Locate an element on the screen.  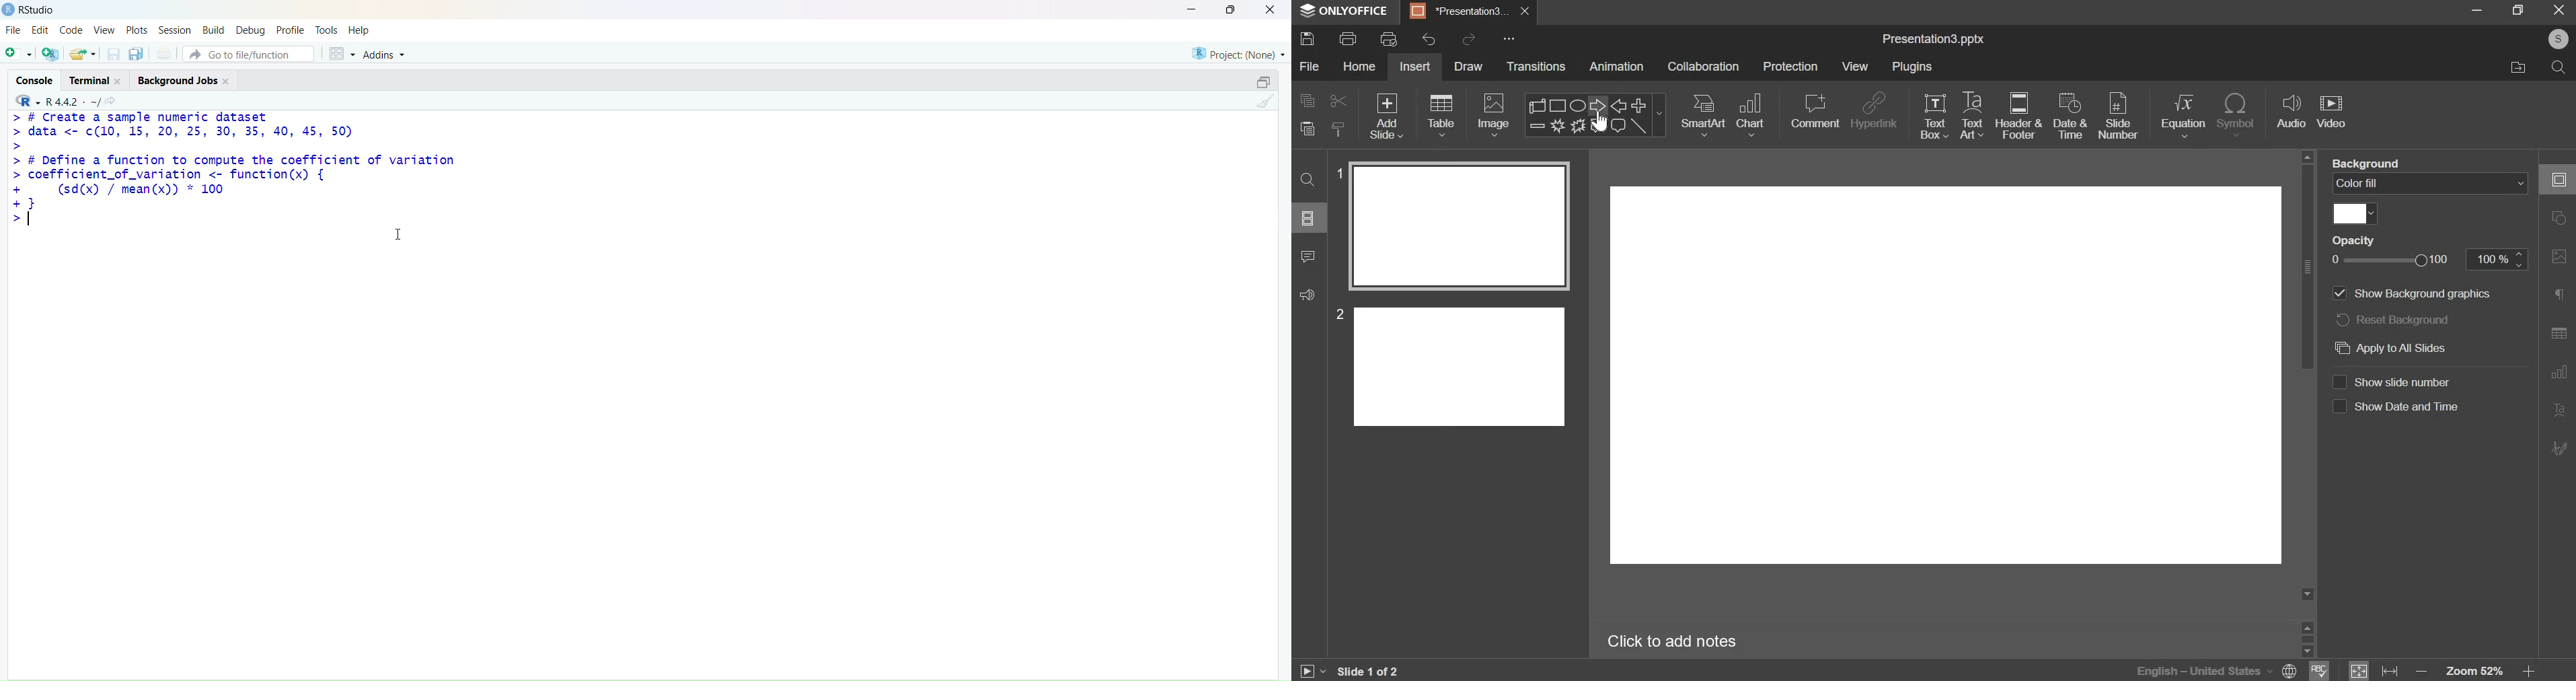
slide number is located at coordinates (1337, 172).